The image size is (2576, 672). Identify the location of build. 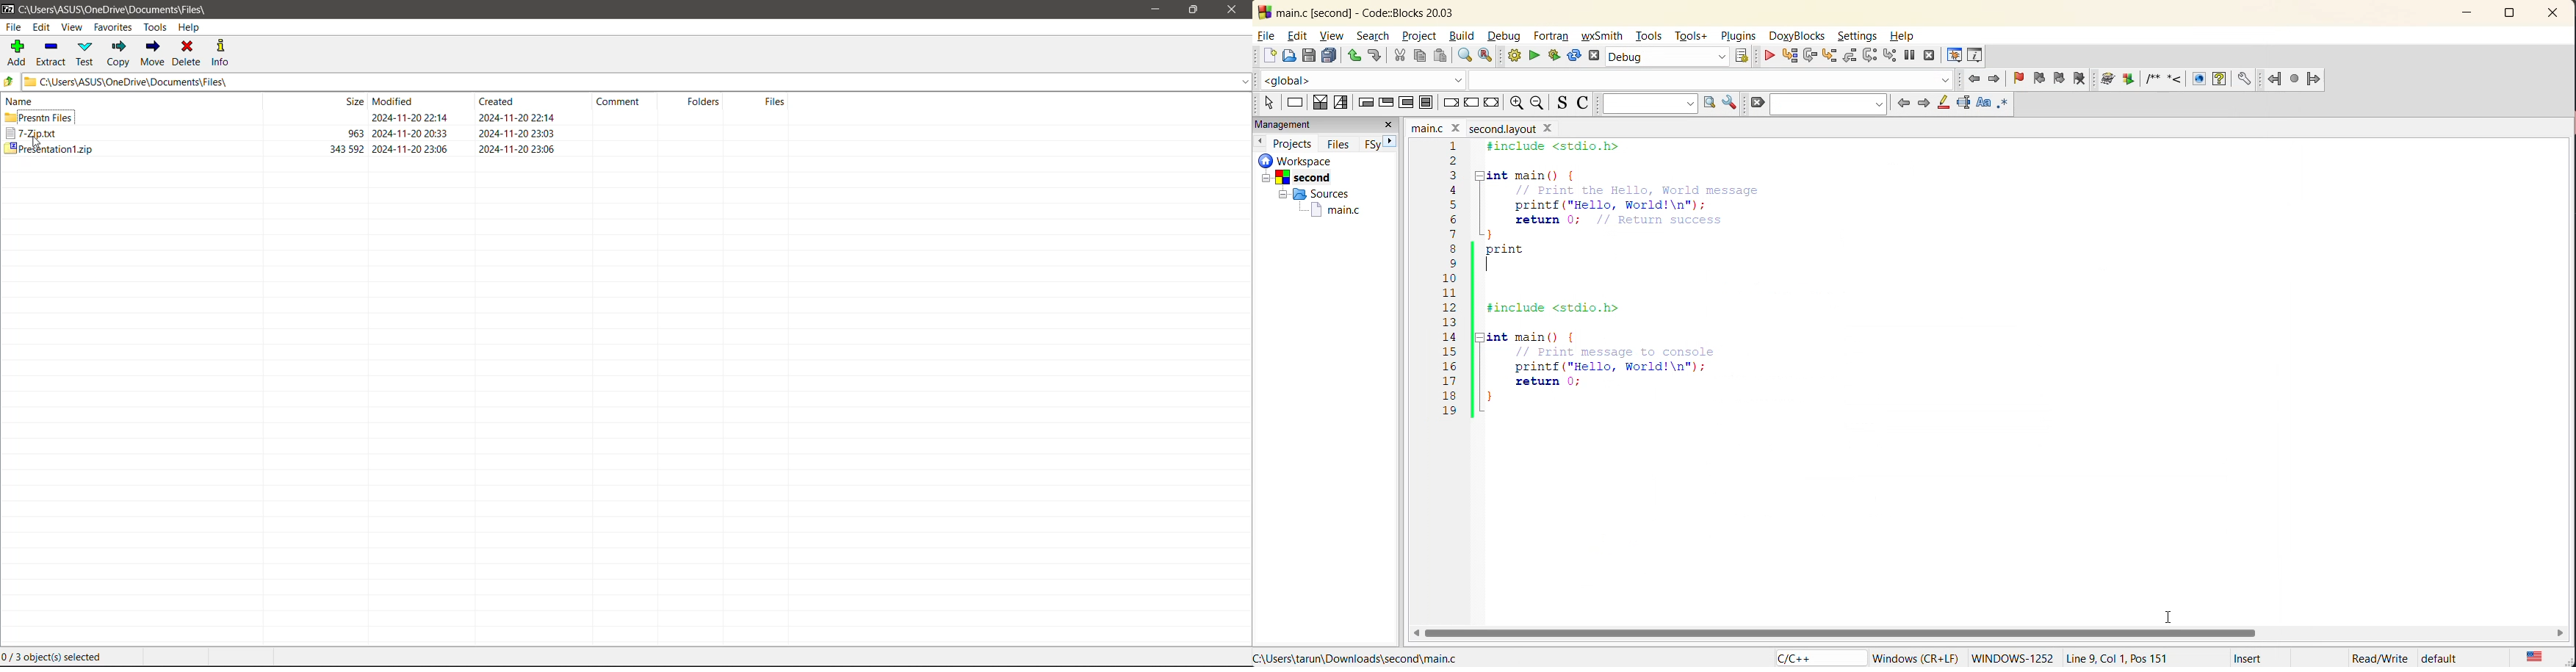
(1464, 36).